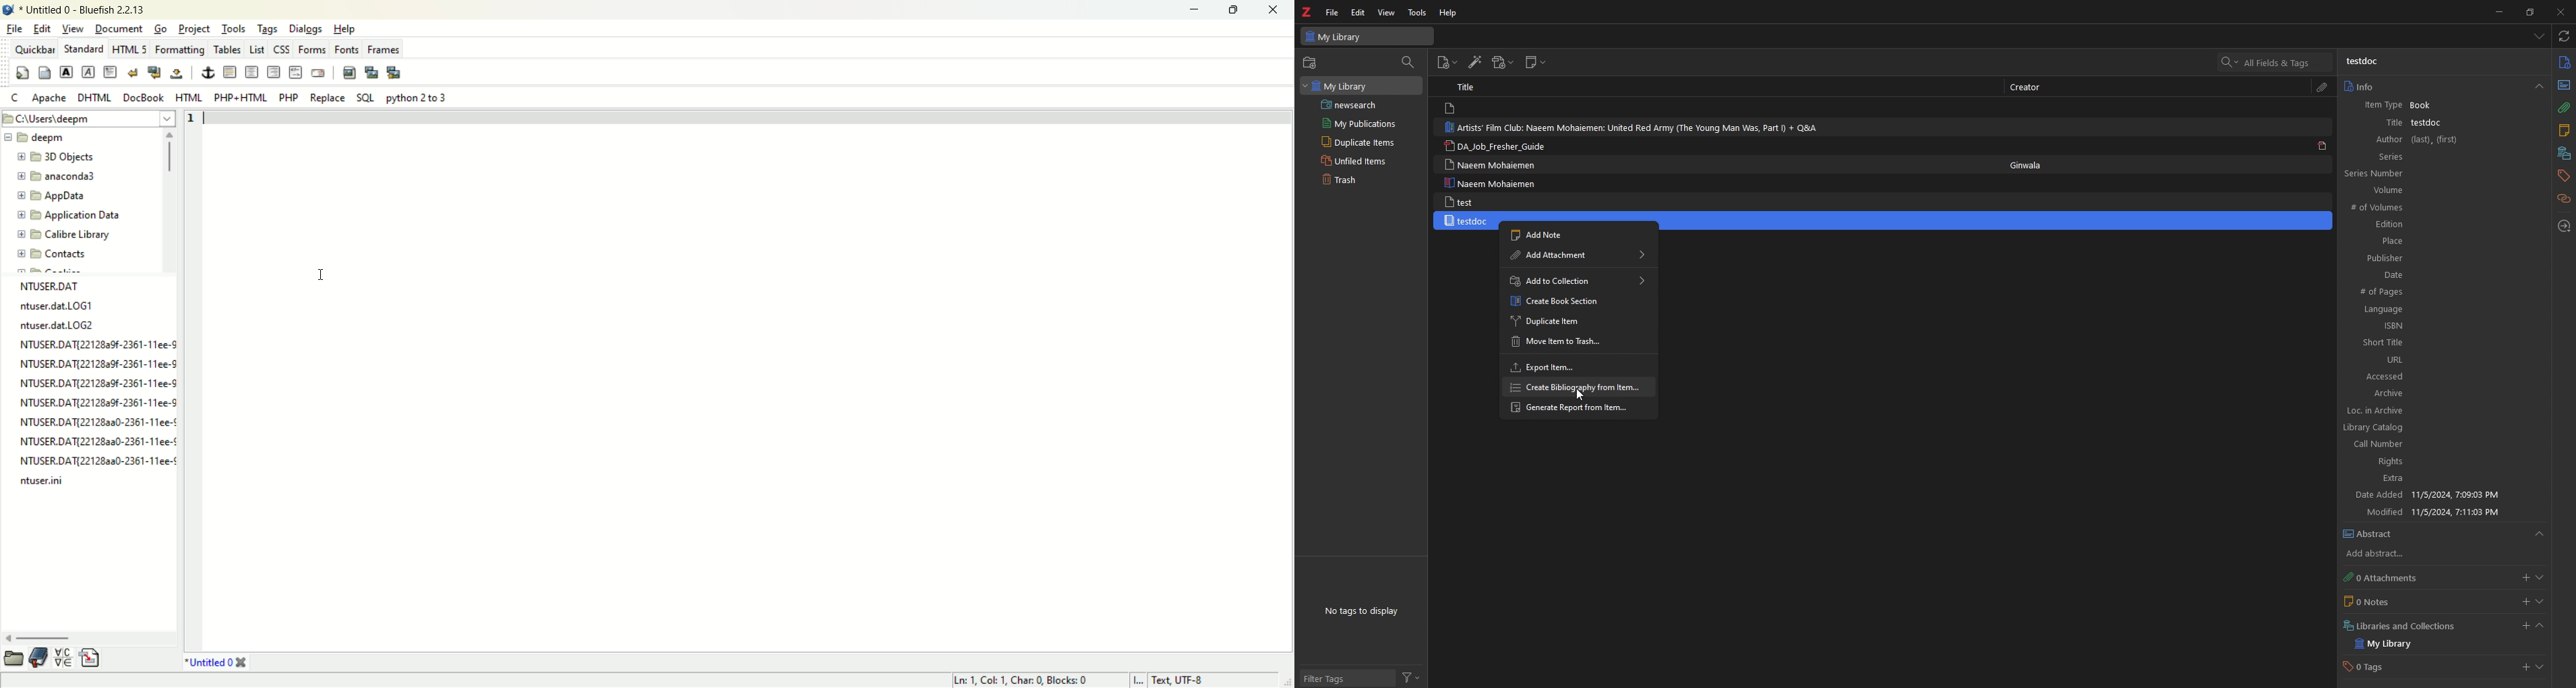 The width and height of the screenshot is (2576, 700). I want to click on add to collection, so click(1578, 281).